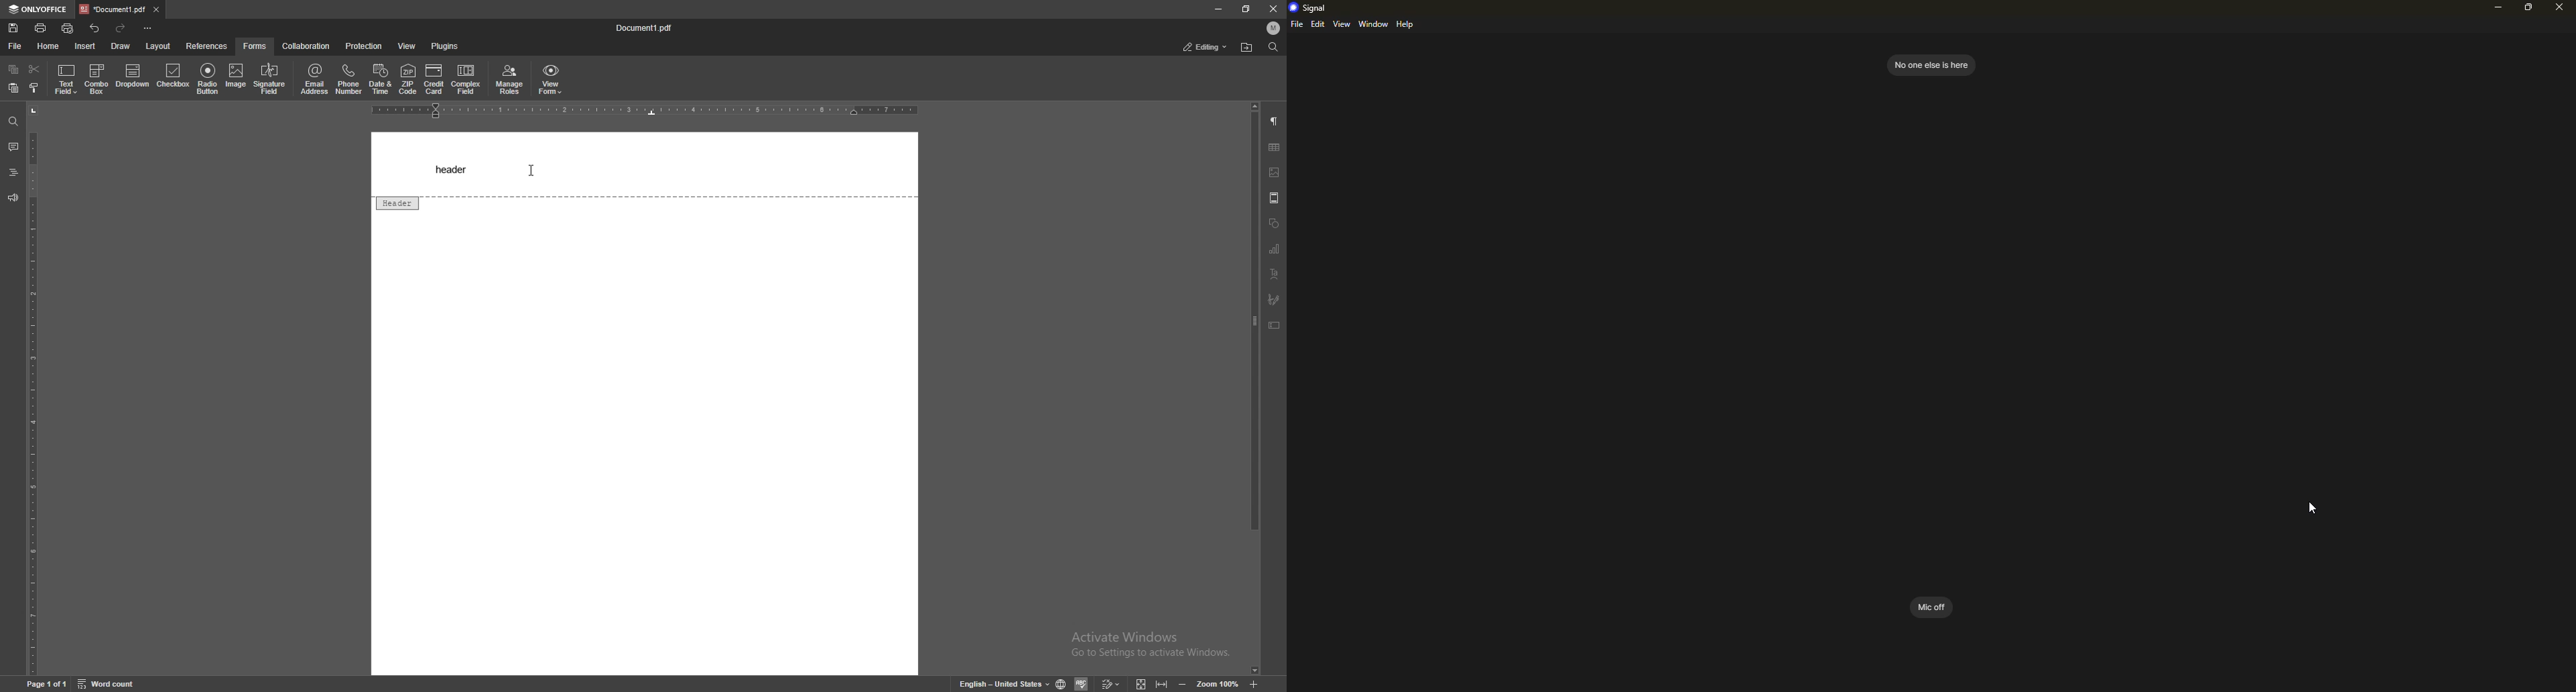  Describe the element at coordinates (1273, 9) in the screenshot. I see `close` at that location.